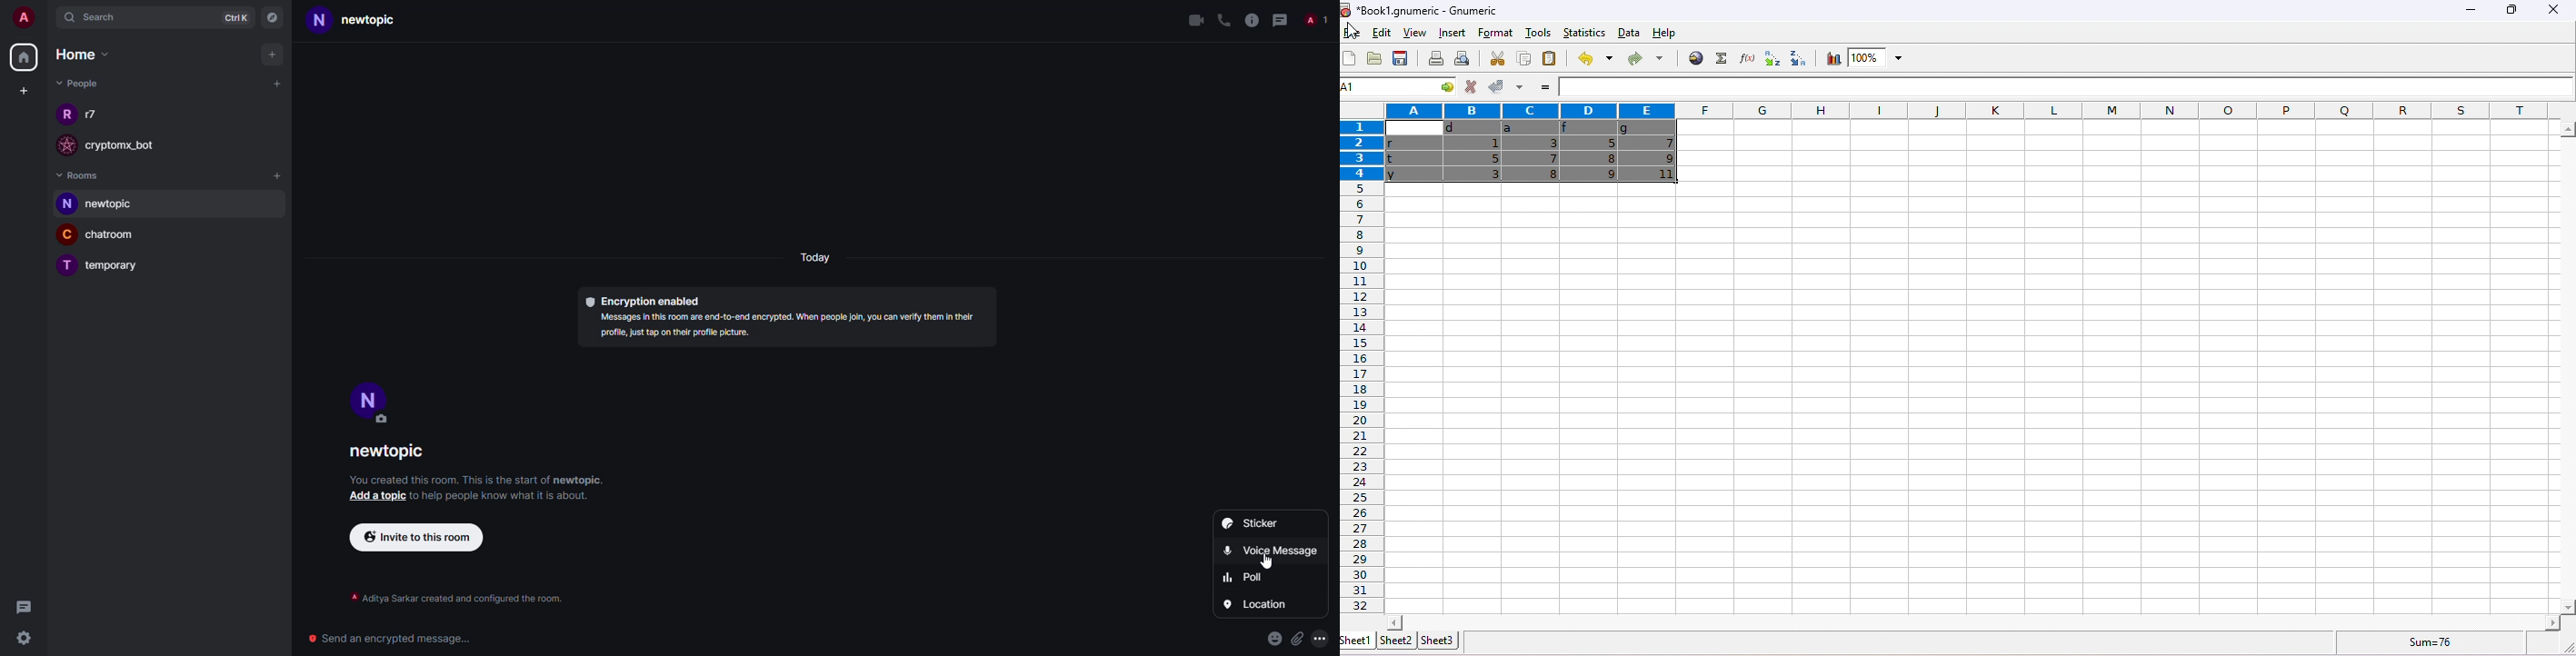 The width and height of the screenshot is (2576, 672). What do you see at coordinates (369, 396) in the screenshot?
I see `profile` at bounding box center [369, 396].